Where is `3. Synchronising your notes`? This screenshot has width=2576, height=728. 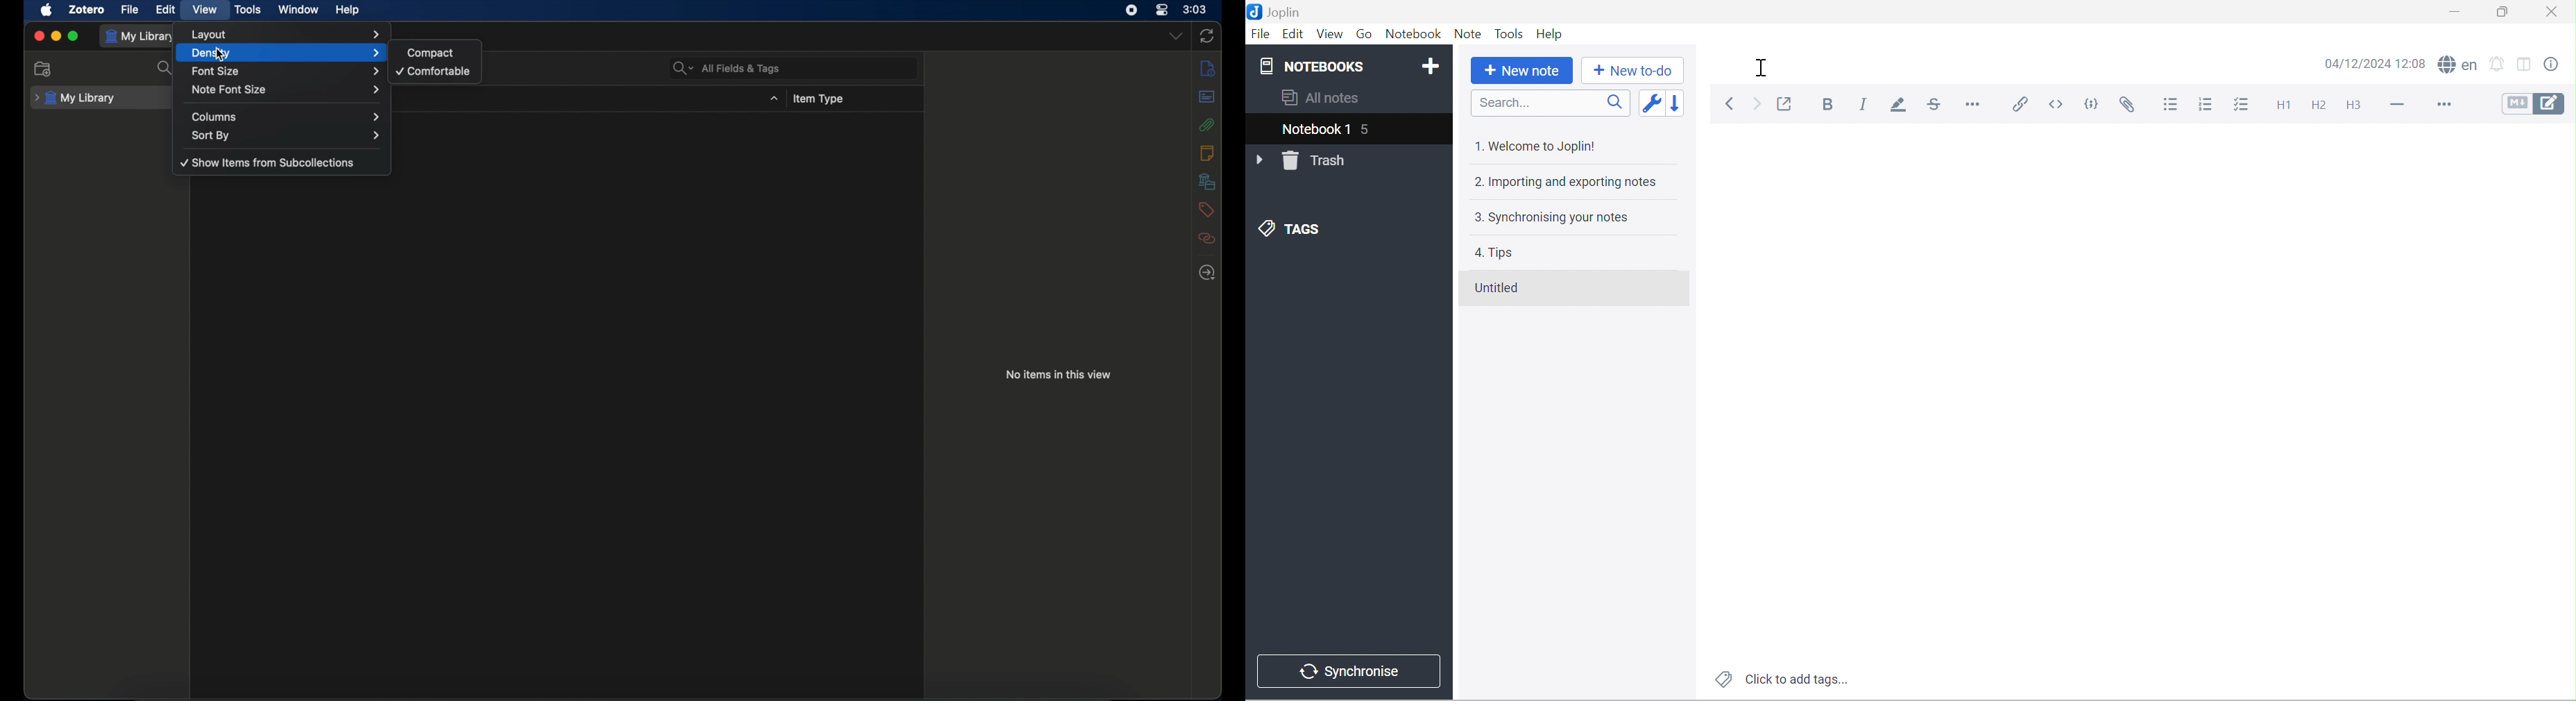
3. Synchronising your notes is located at coordinates (1560, 218).